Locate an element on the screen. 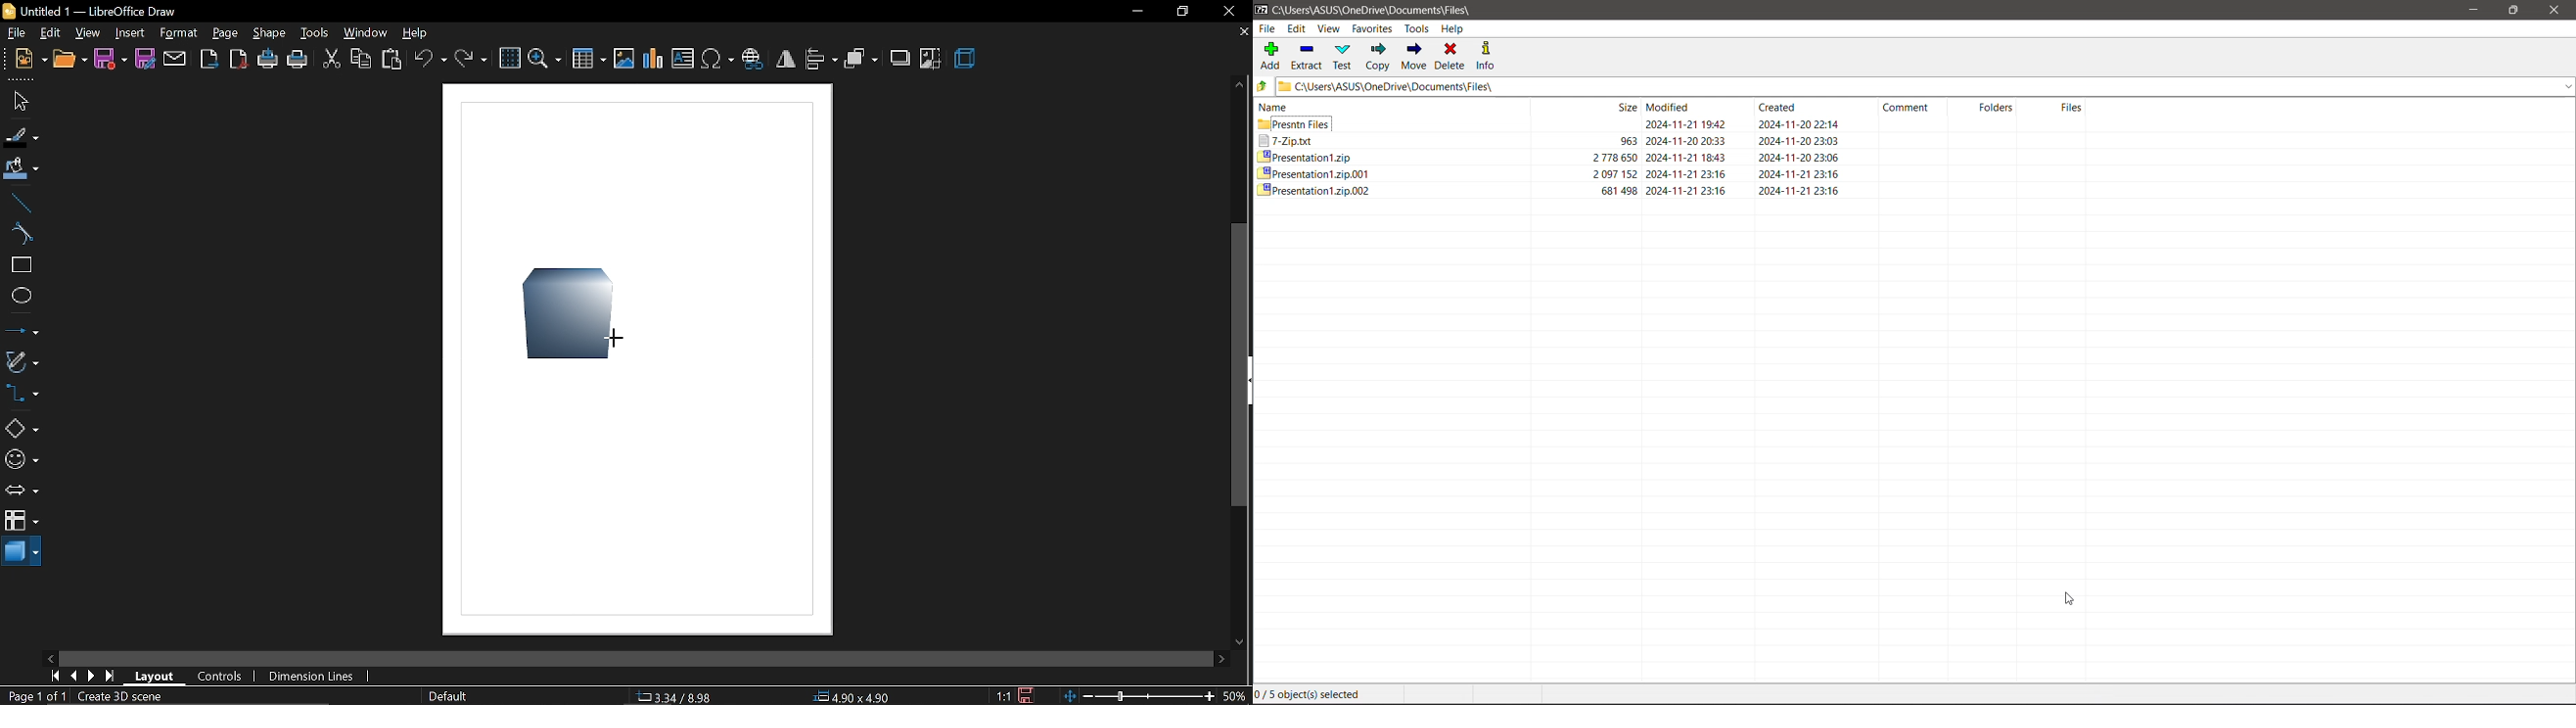 Image resolution: width=2576 pixels, height=728 pixels. Application Logo is located at coordinates (1261, 10).